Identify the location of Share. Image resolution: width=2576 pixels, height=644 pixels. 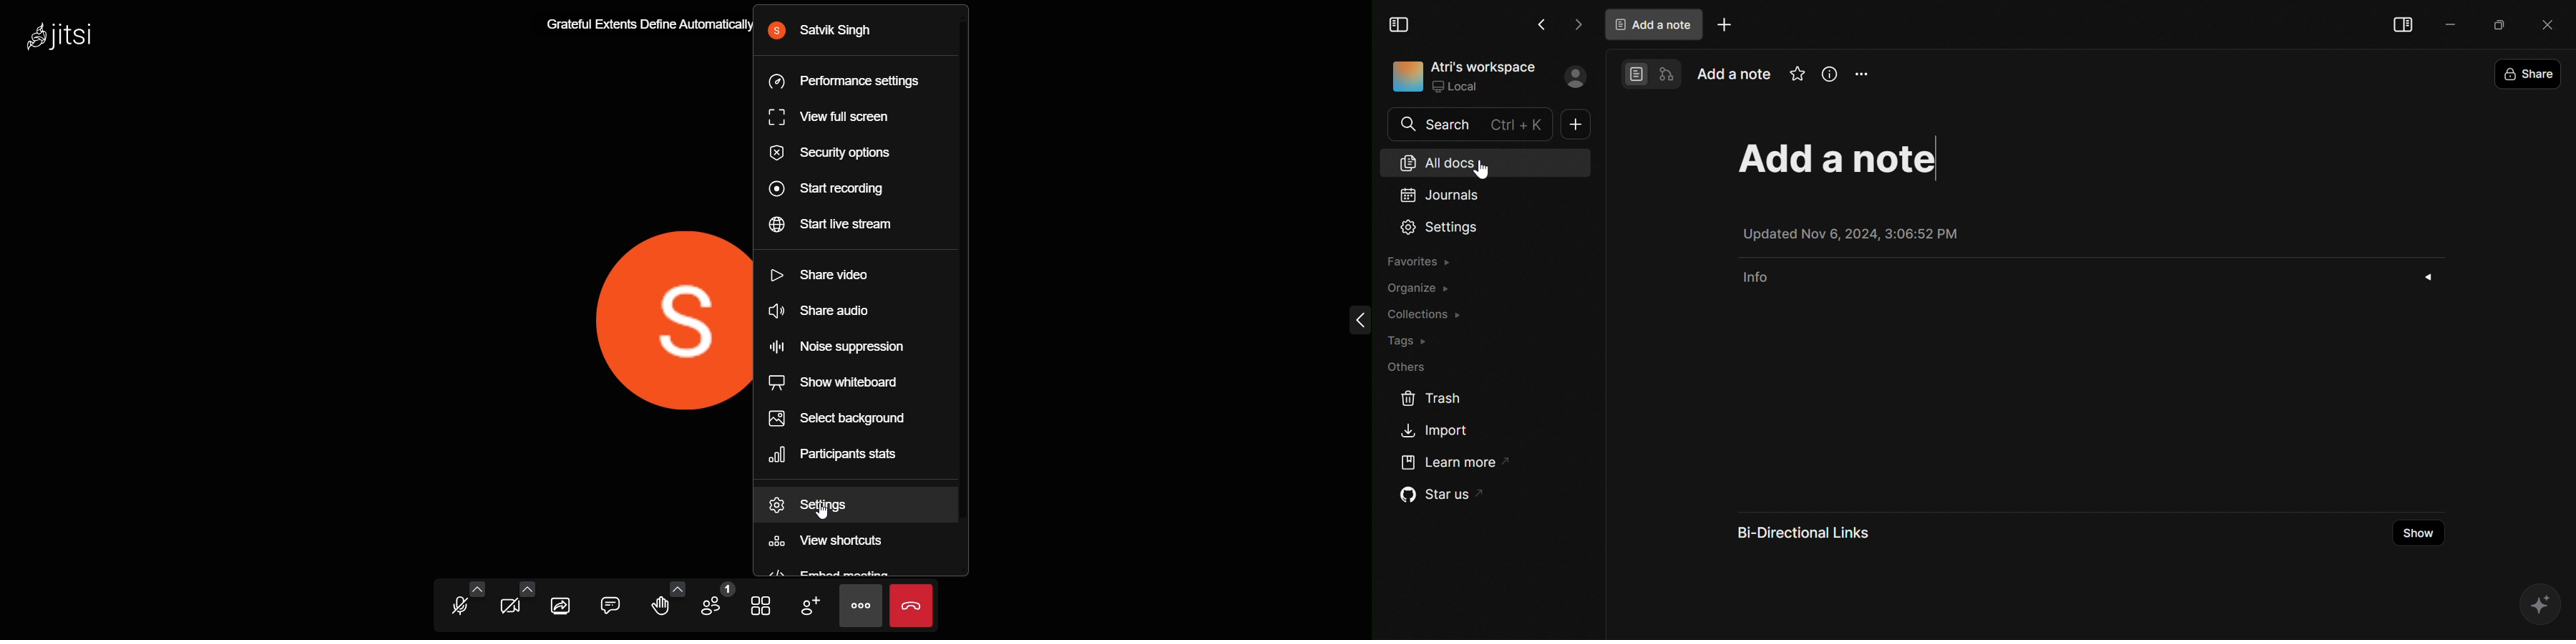
(2528, 74).